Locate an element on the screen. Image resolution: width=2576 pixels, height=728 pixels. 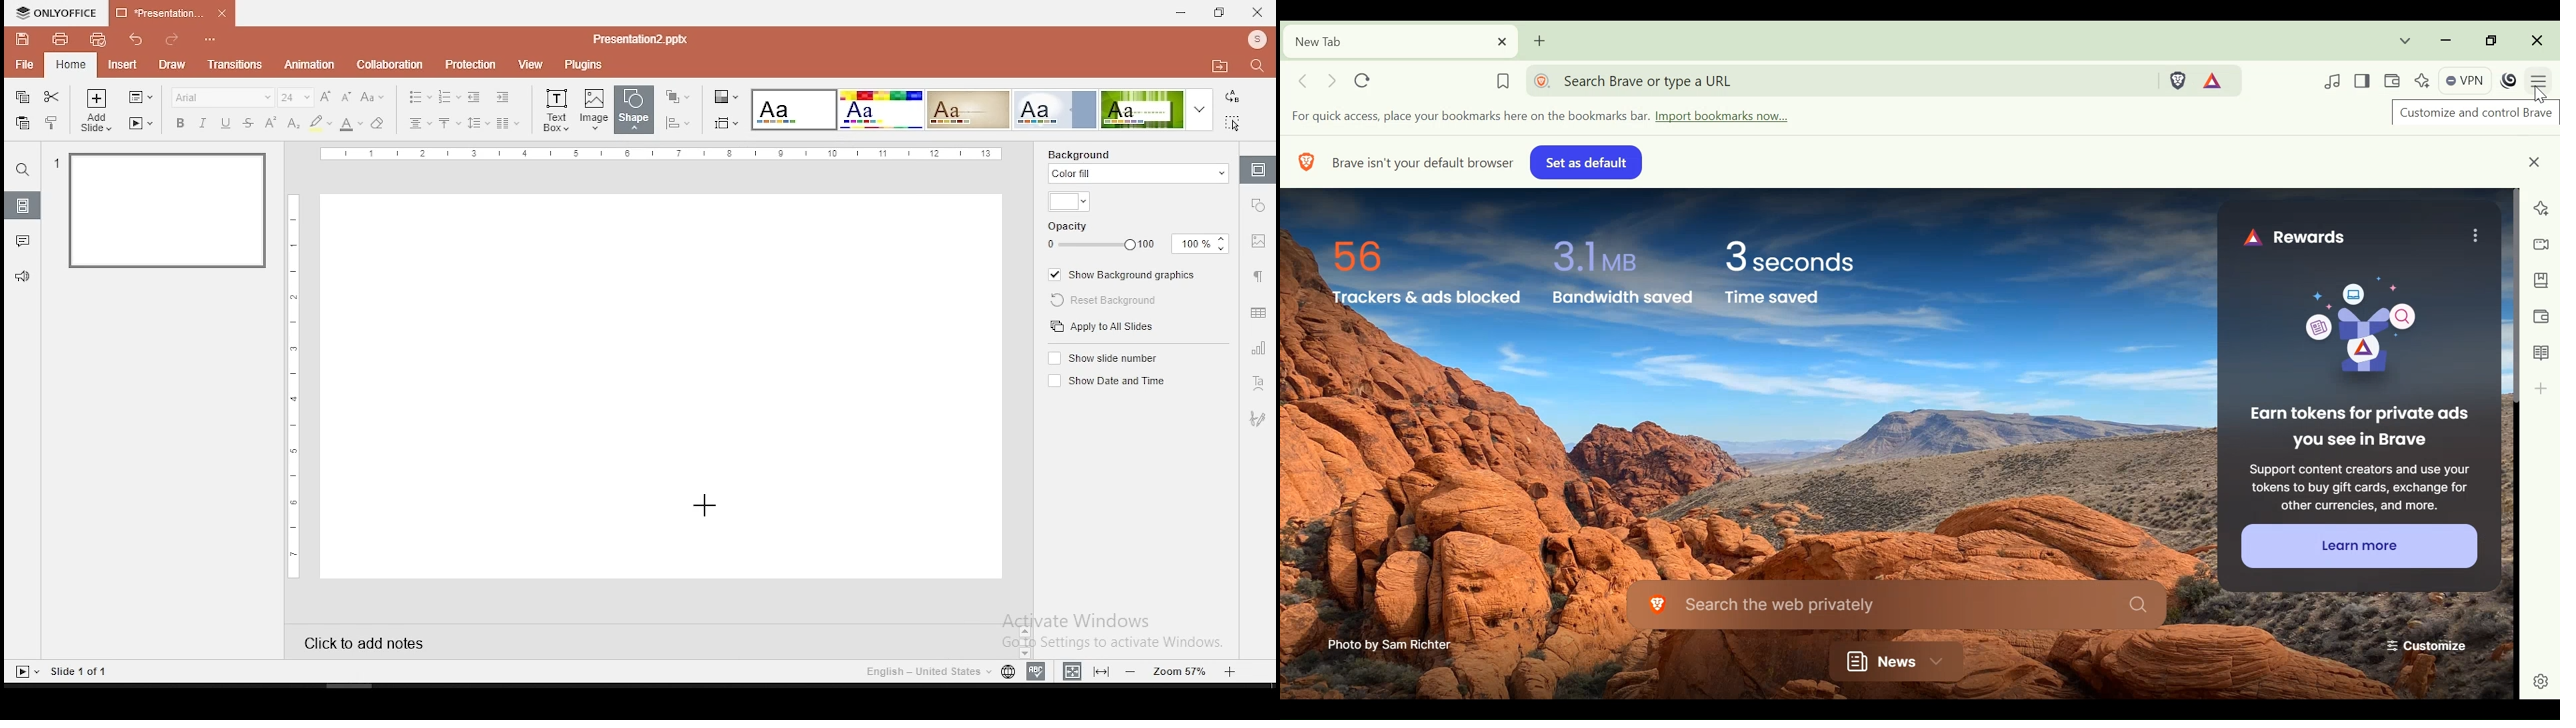
highlight color is located at coordinates (320, 124).